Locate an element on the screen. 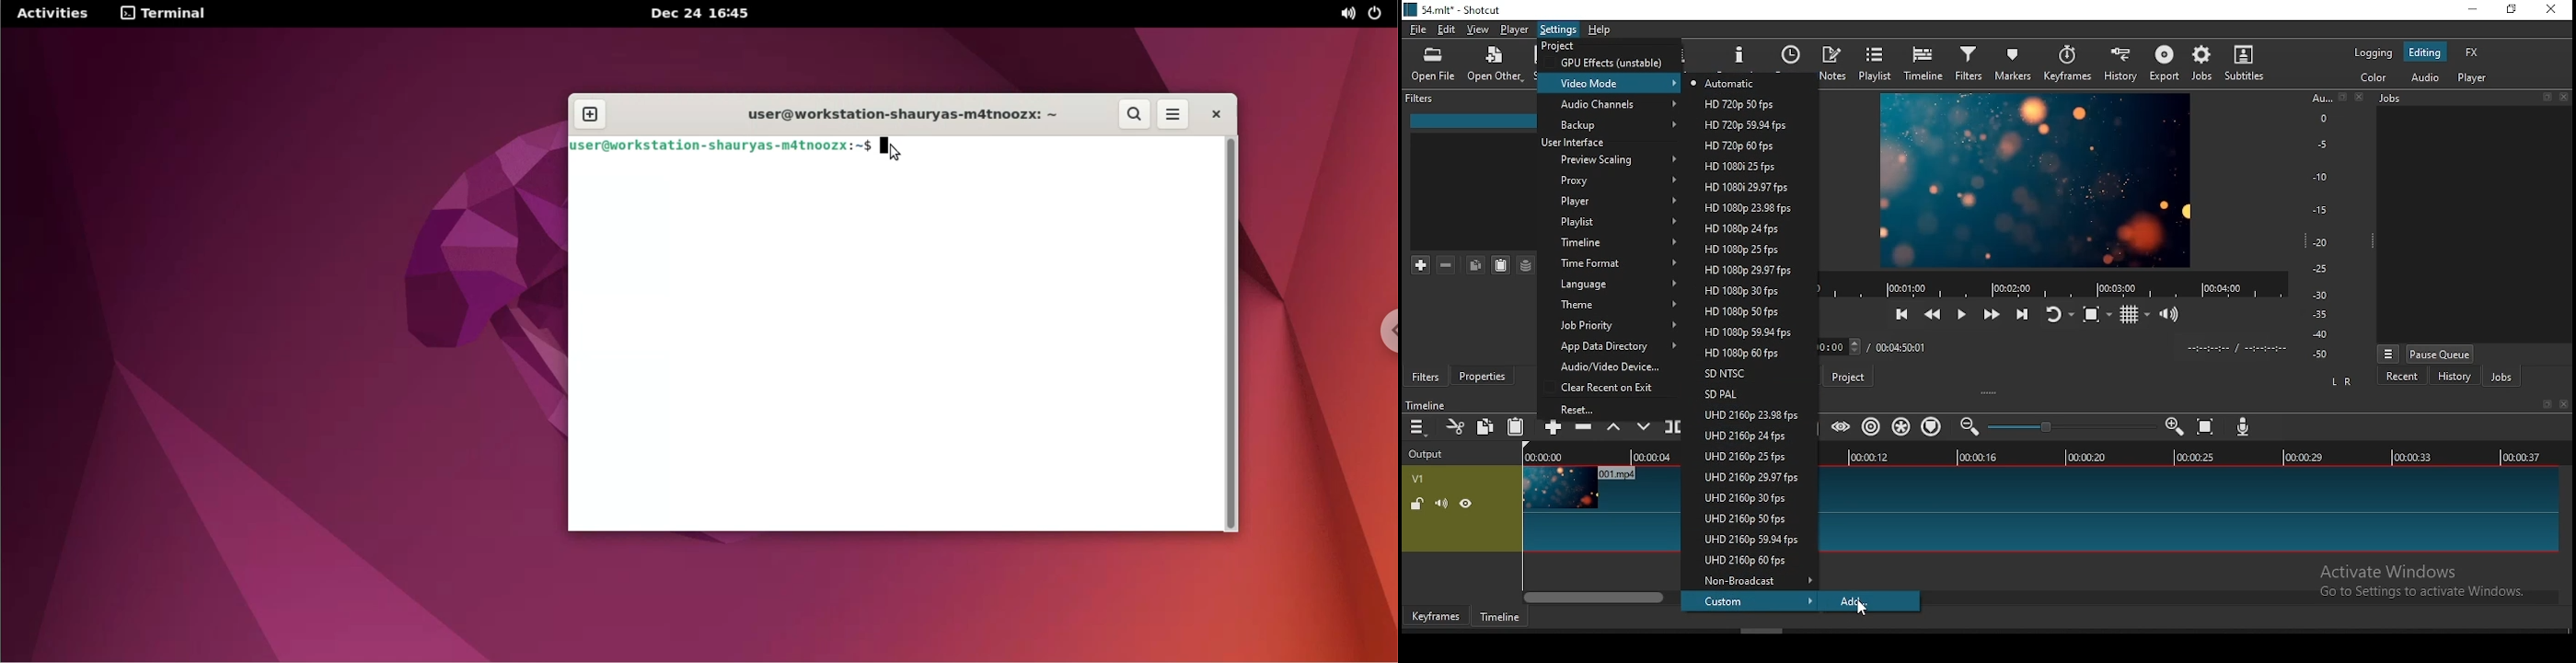  keyframes is located at coordinates (2067, 66).